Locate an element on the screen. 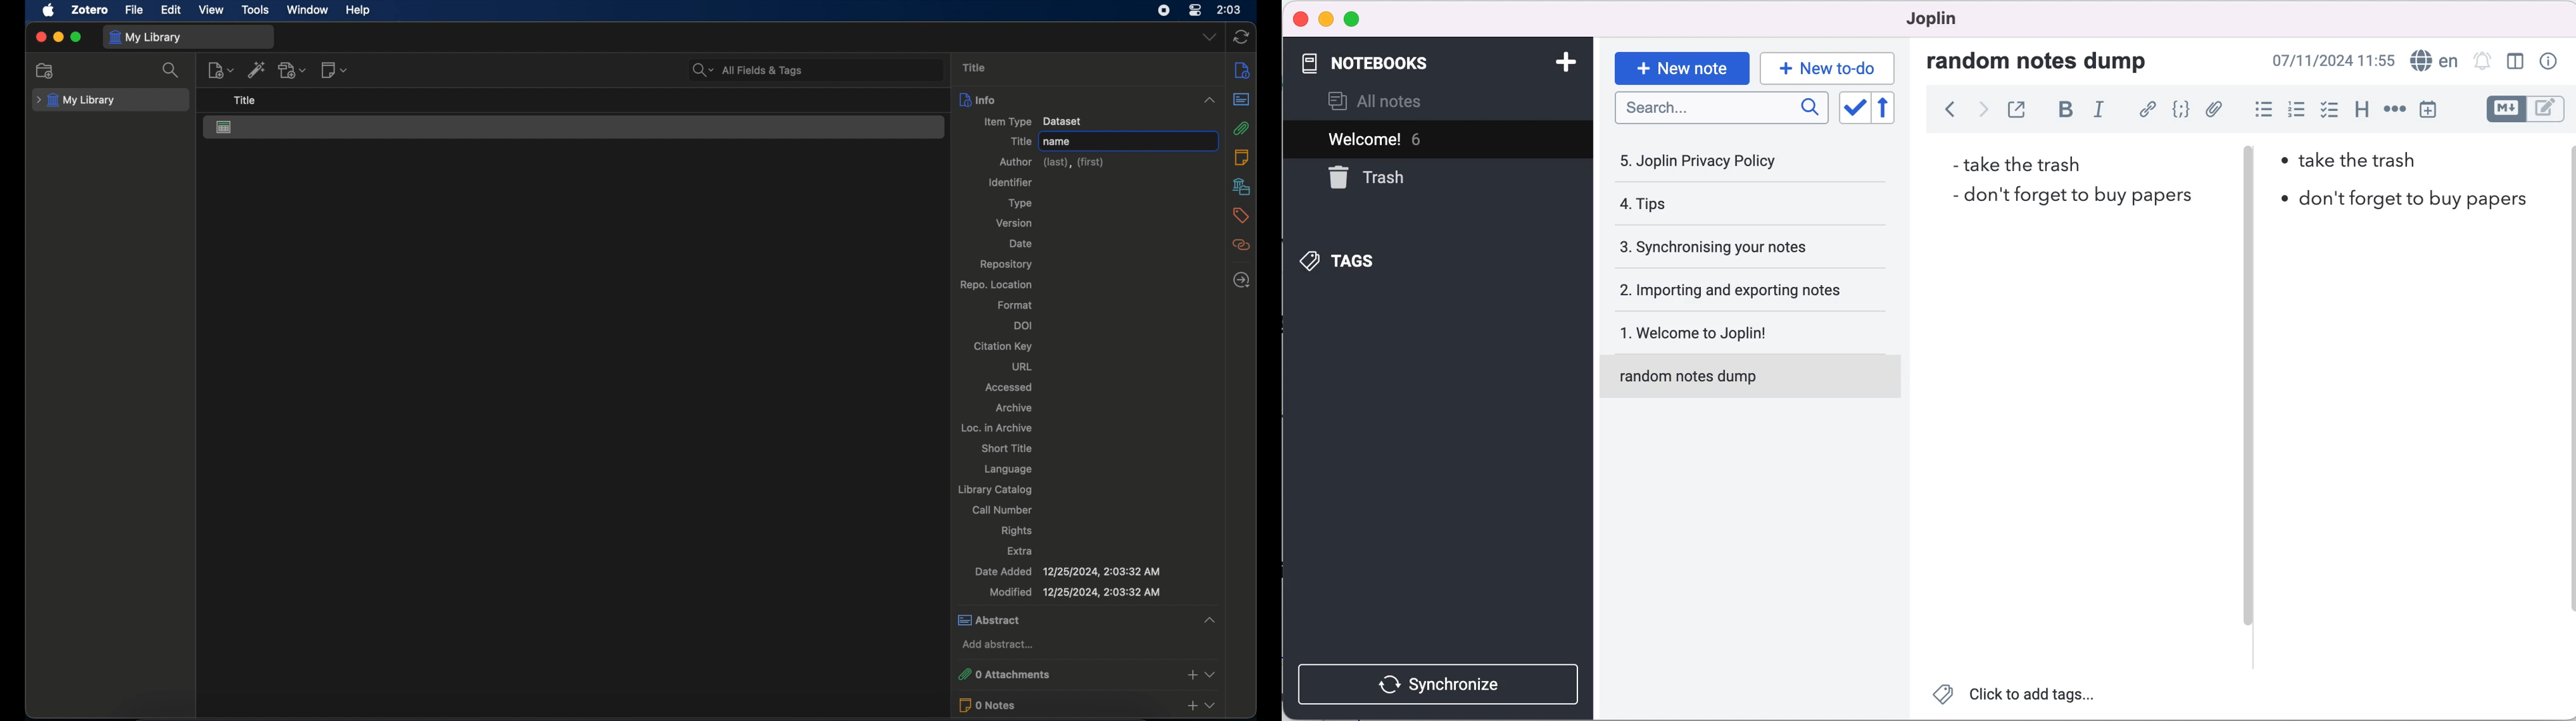 The image size is (2576, 728). toggle editors is located at coordinates (2525, 111).